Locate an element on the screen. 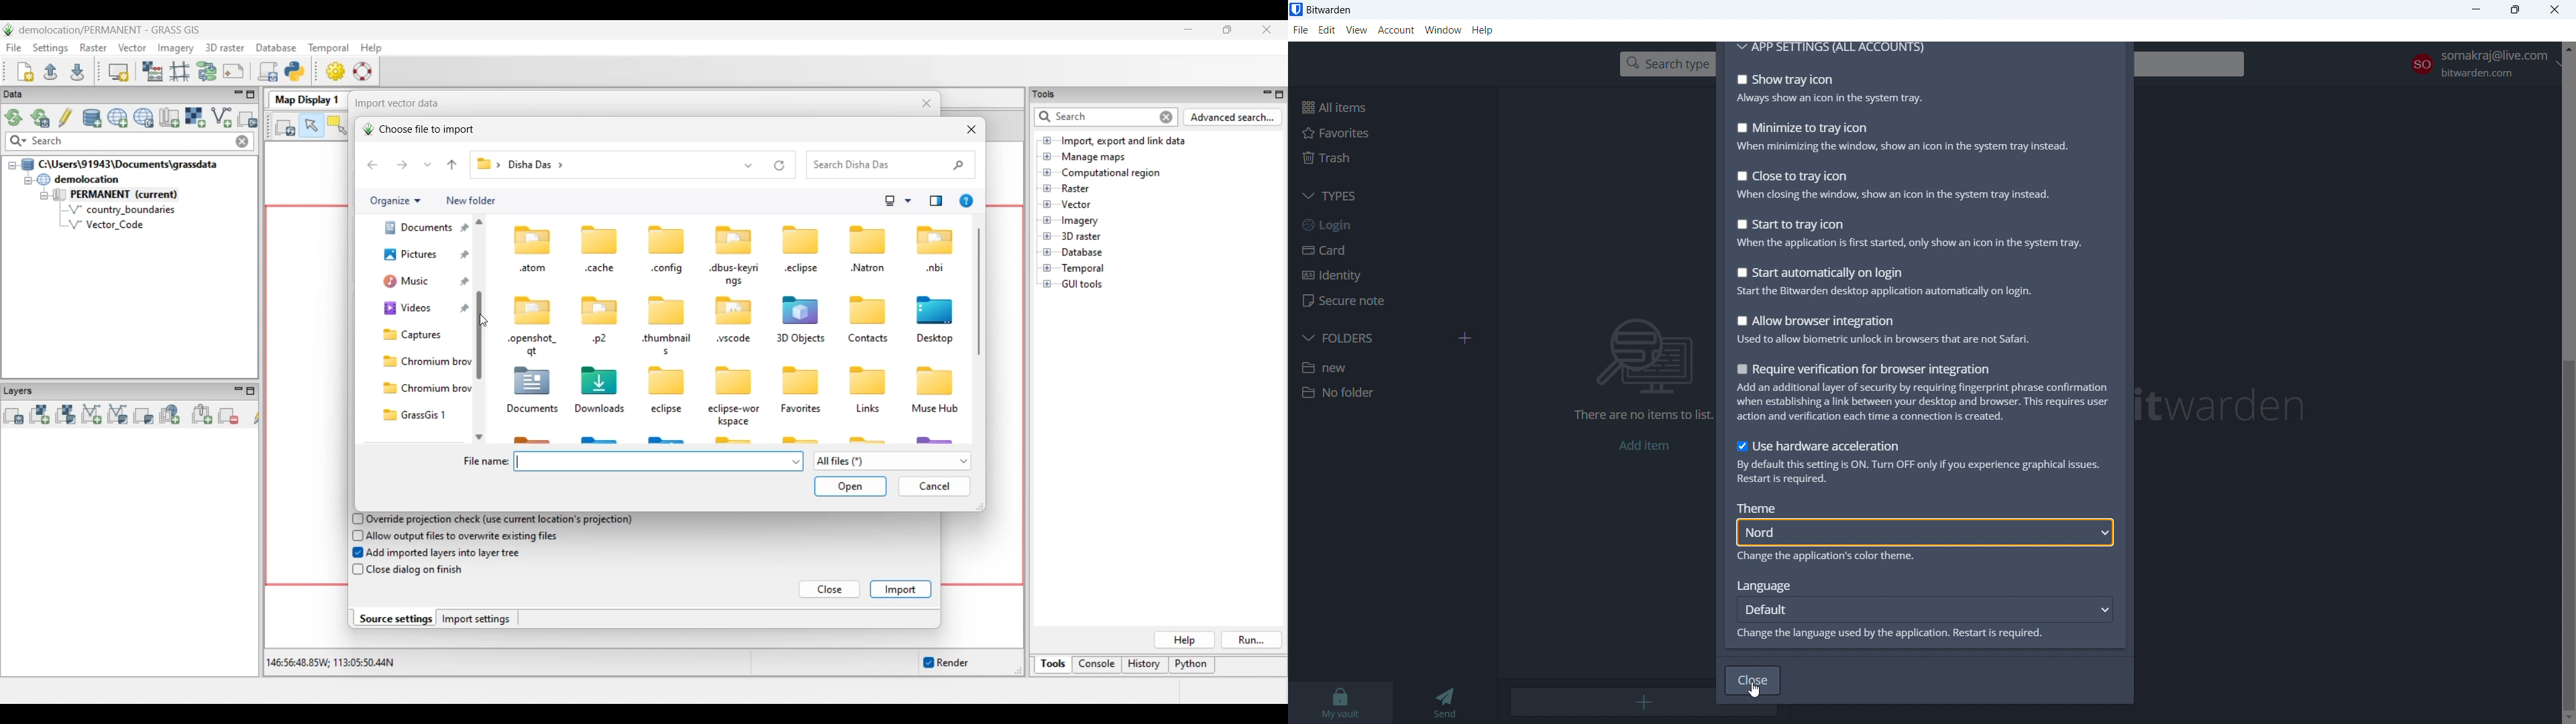 The width and height of the screenshot is (2576, 728). cursor is located at coordinates (1760, 690).